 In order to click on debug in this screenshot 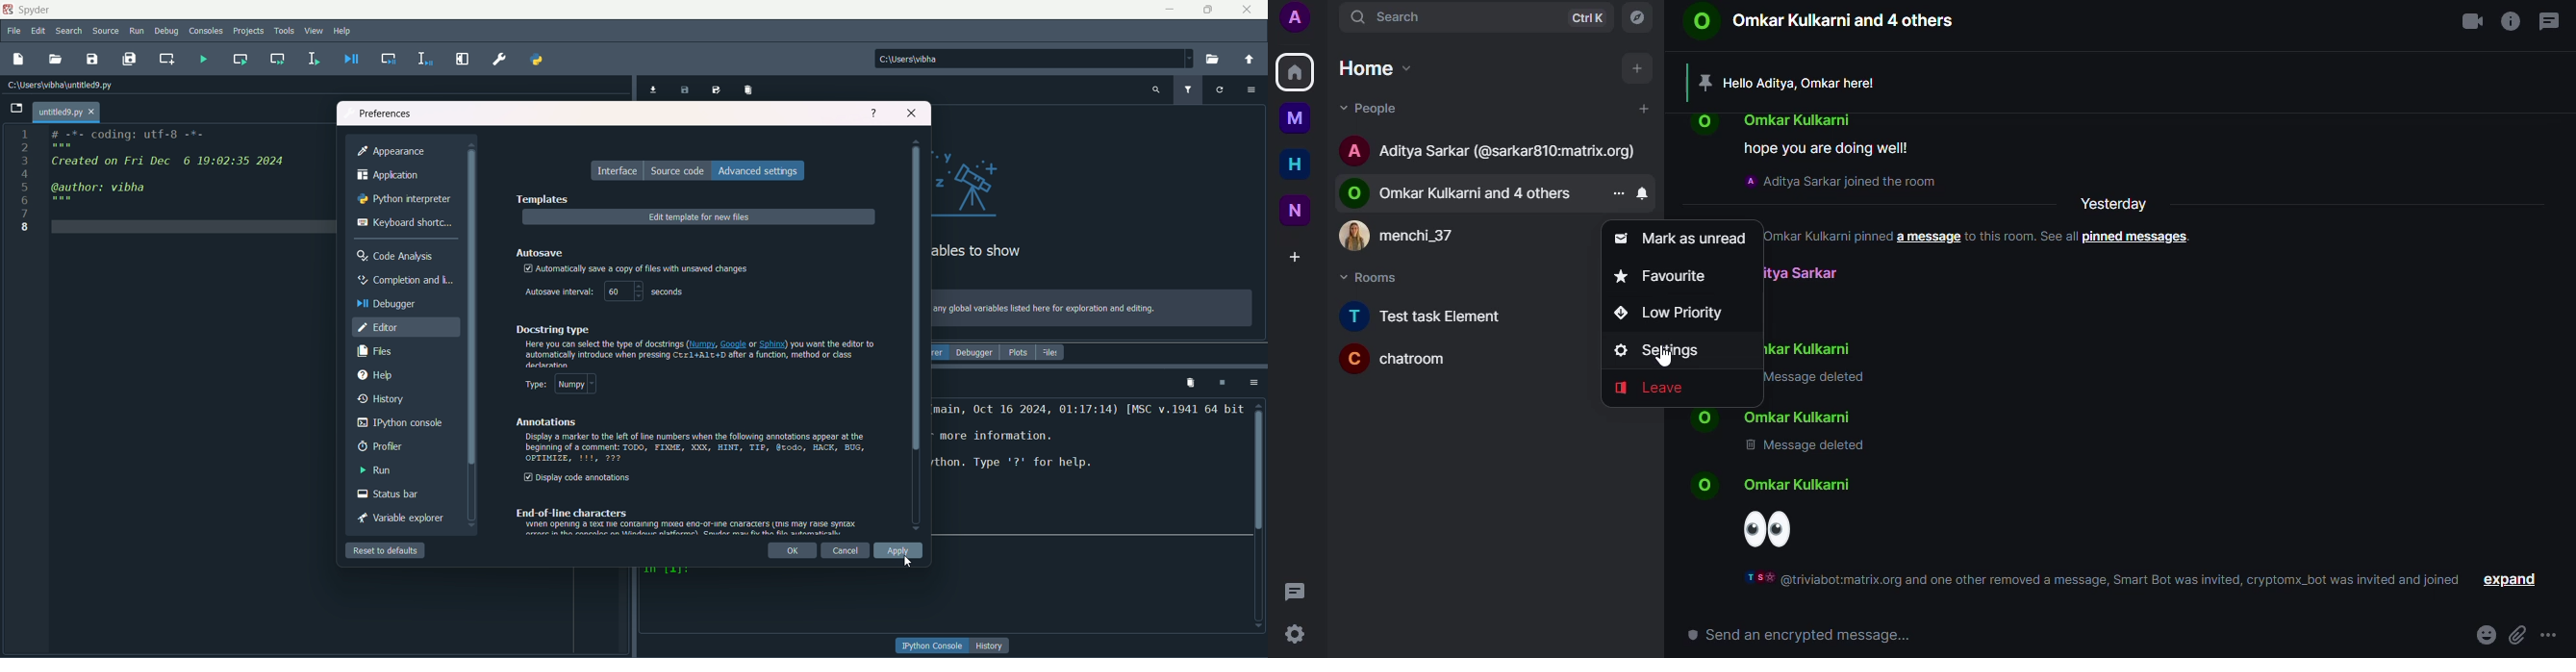, I will do `click(167, 32)`.